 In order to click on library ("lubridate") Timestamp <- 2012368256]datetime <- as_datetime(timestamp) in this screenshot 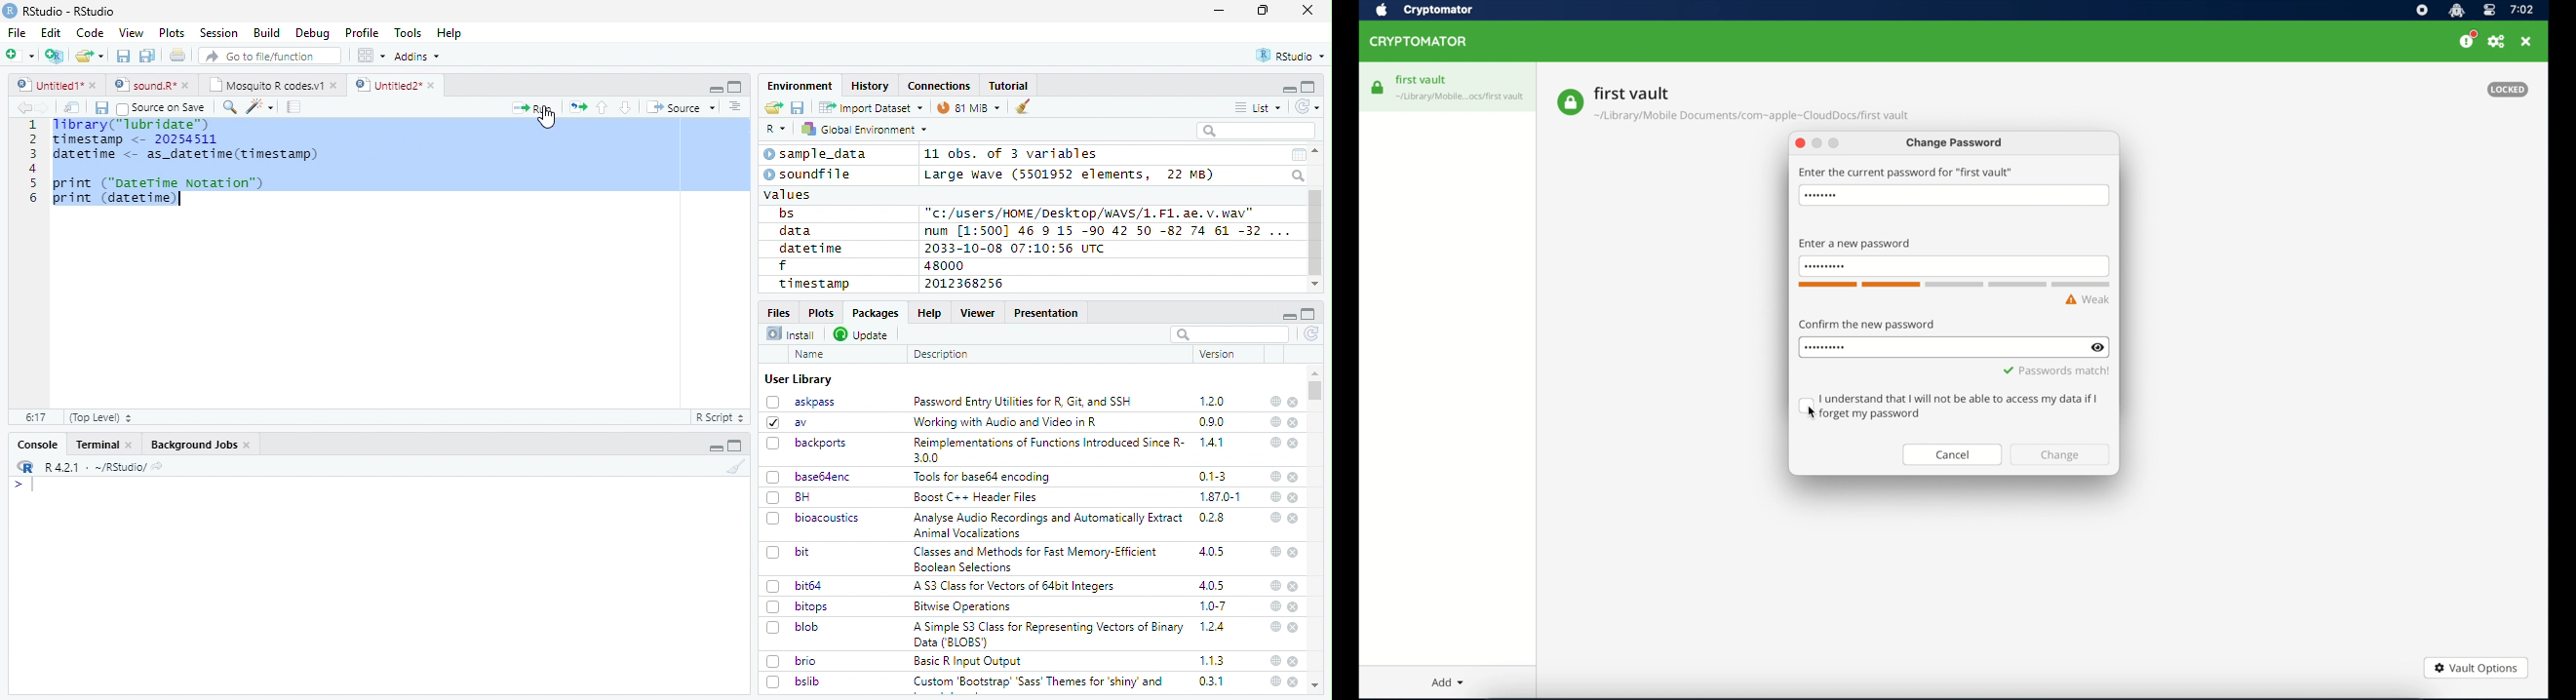, I will do `click(183, 140)`.